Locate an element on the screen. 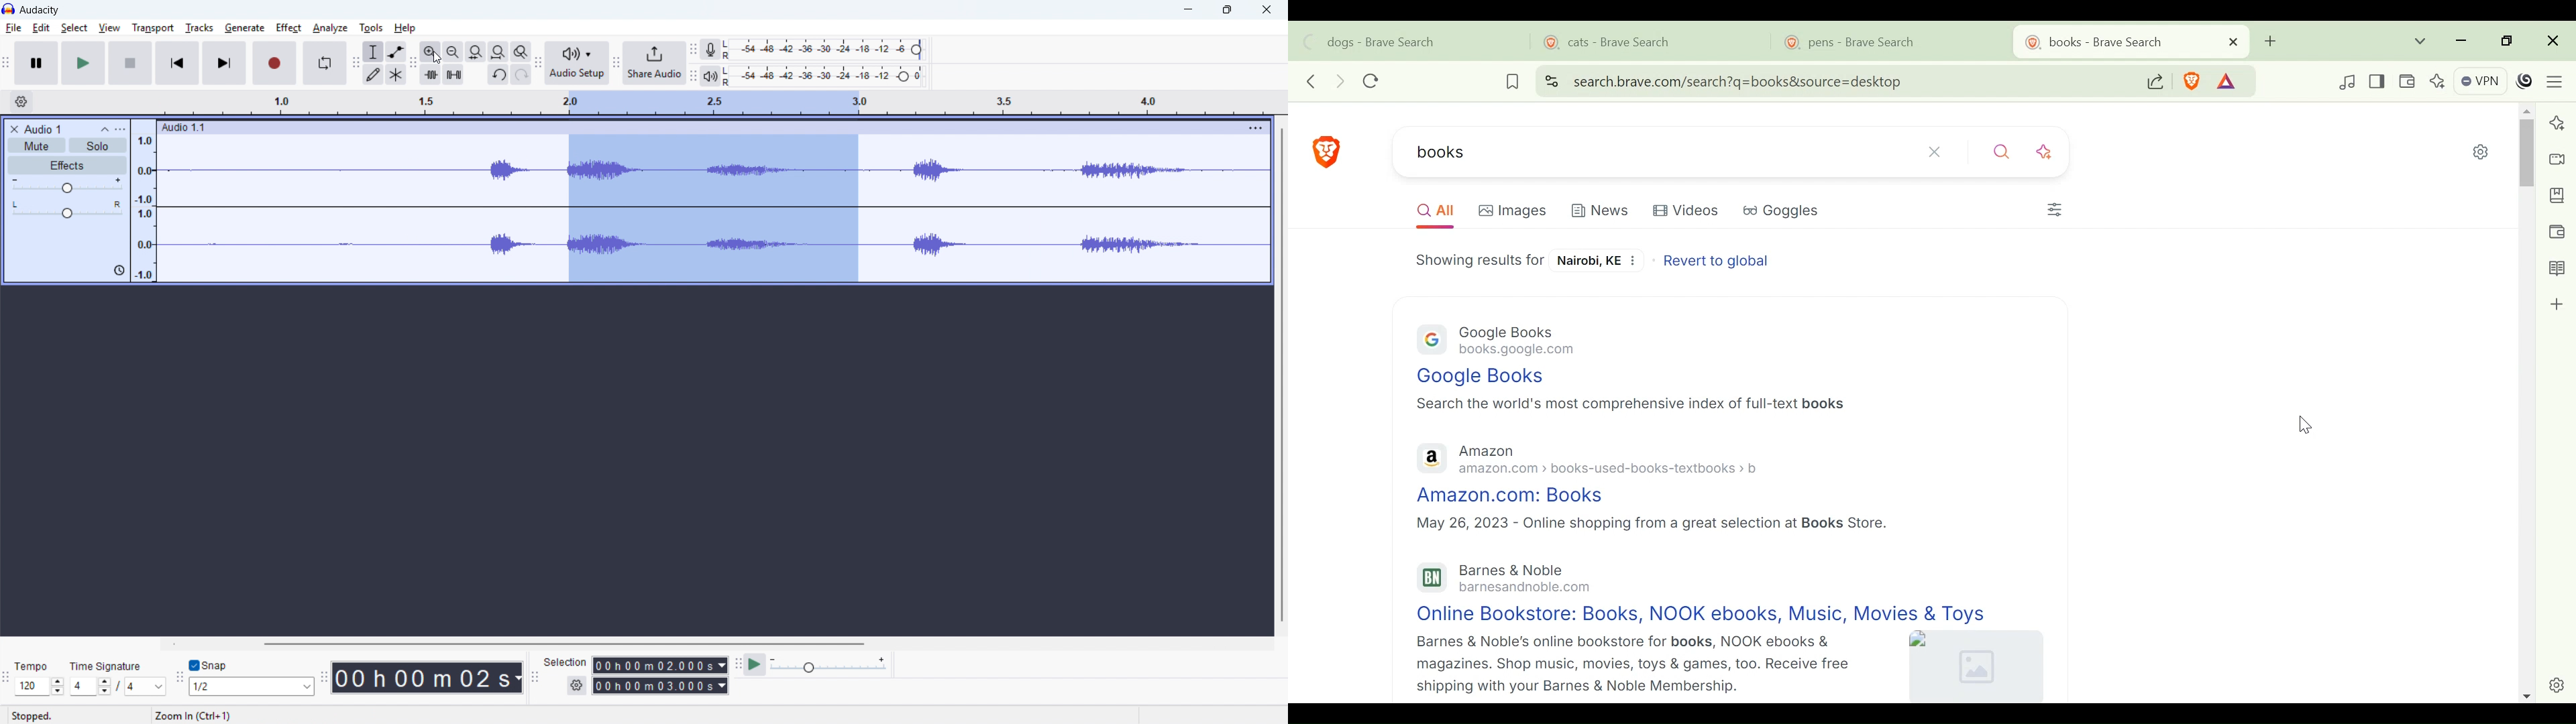 The image size is (2576, 728). Play is located at coordinates (83, 63).